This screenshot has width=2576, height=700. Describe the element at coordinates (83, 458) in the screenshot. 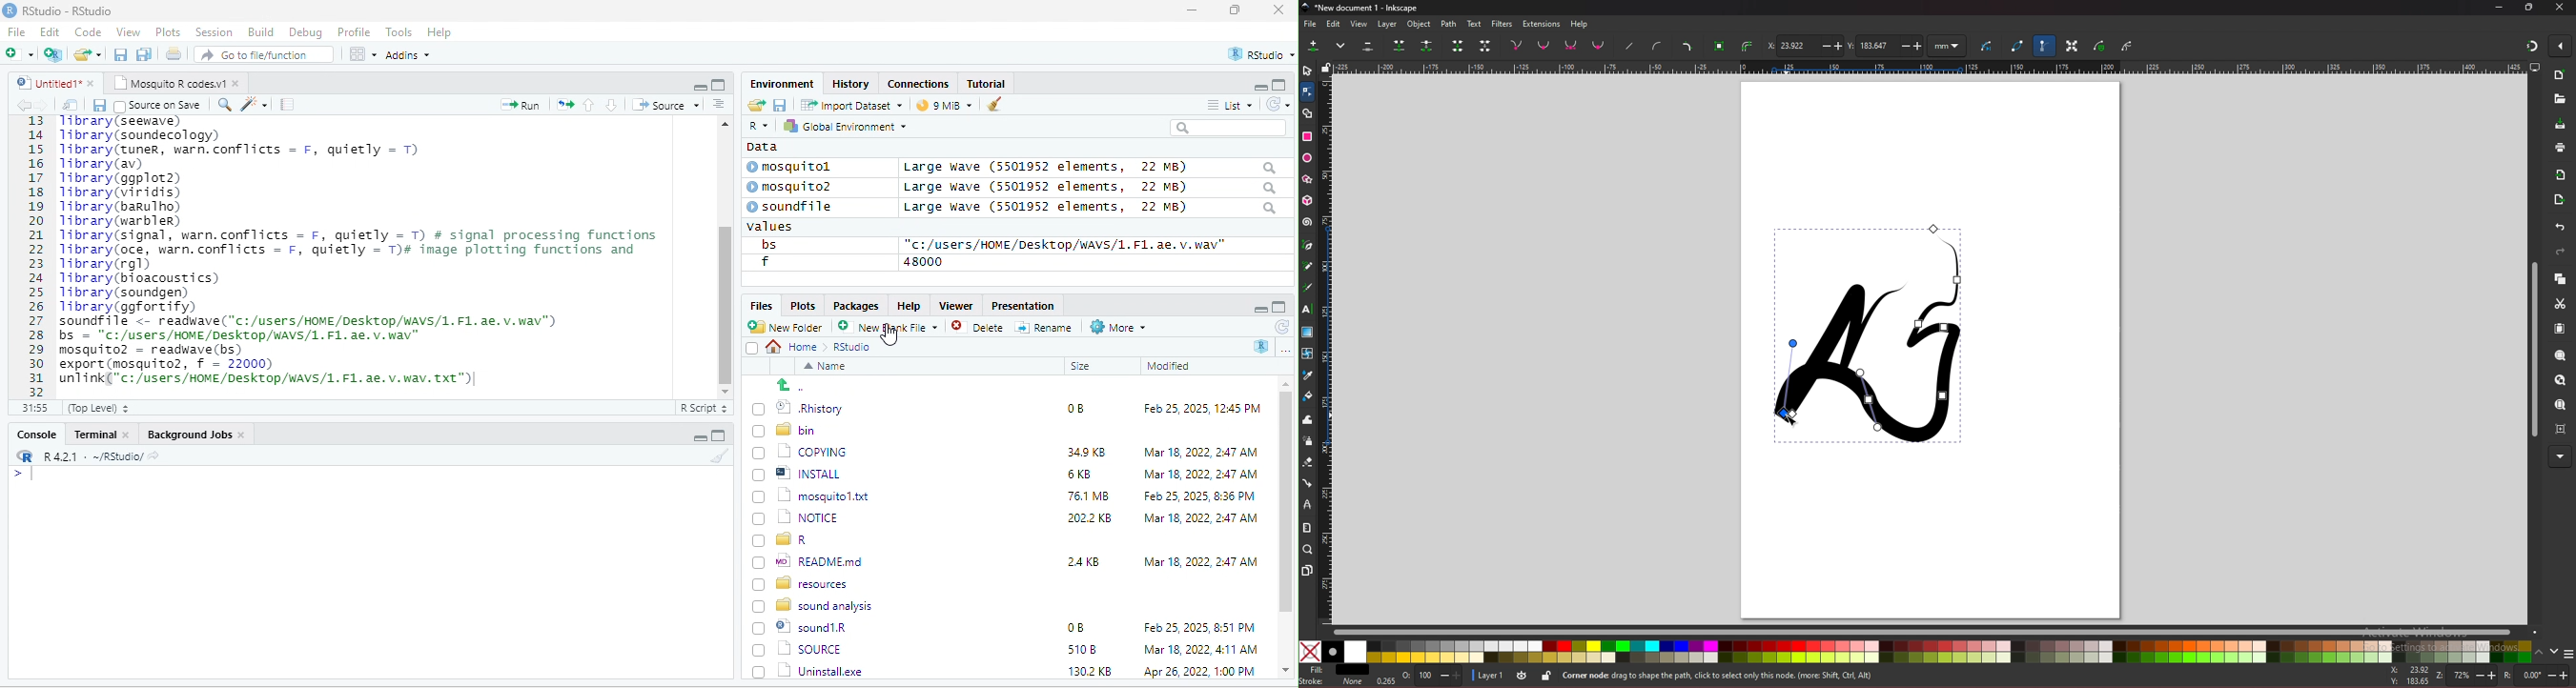

I see `RR R421 - ~/RStudio/` at that location.